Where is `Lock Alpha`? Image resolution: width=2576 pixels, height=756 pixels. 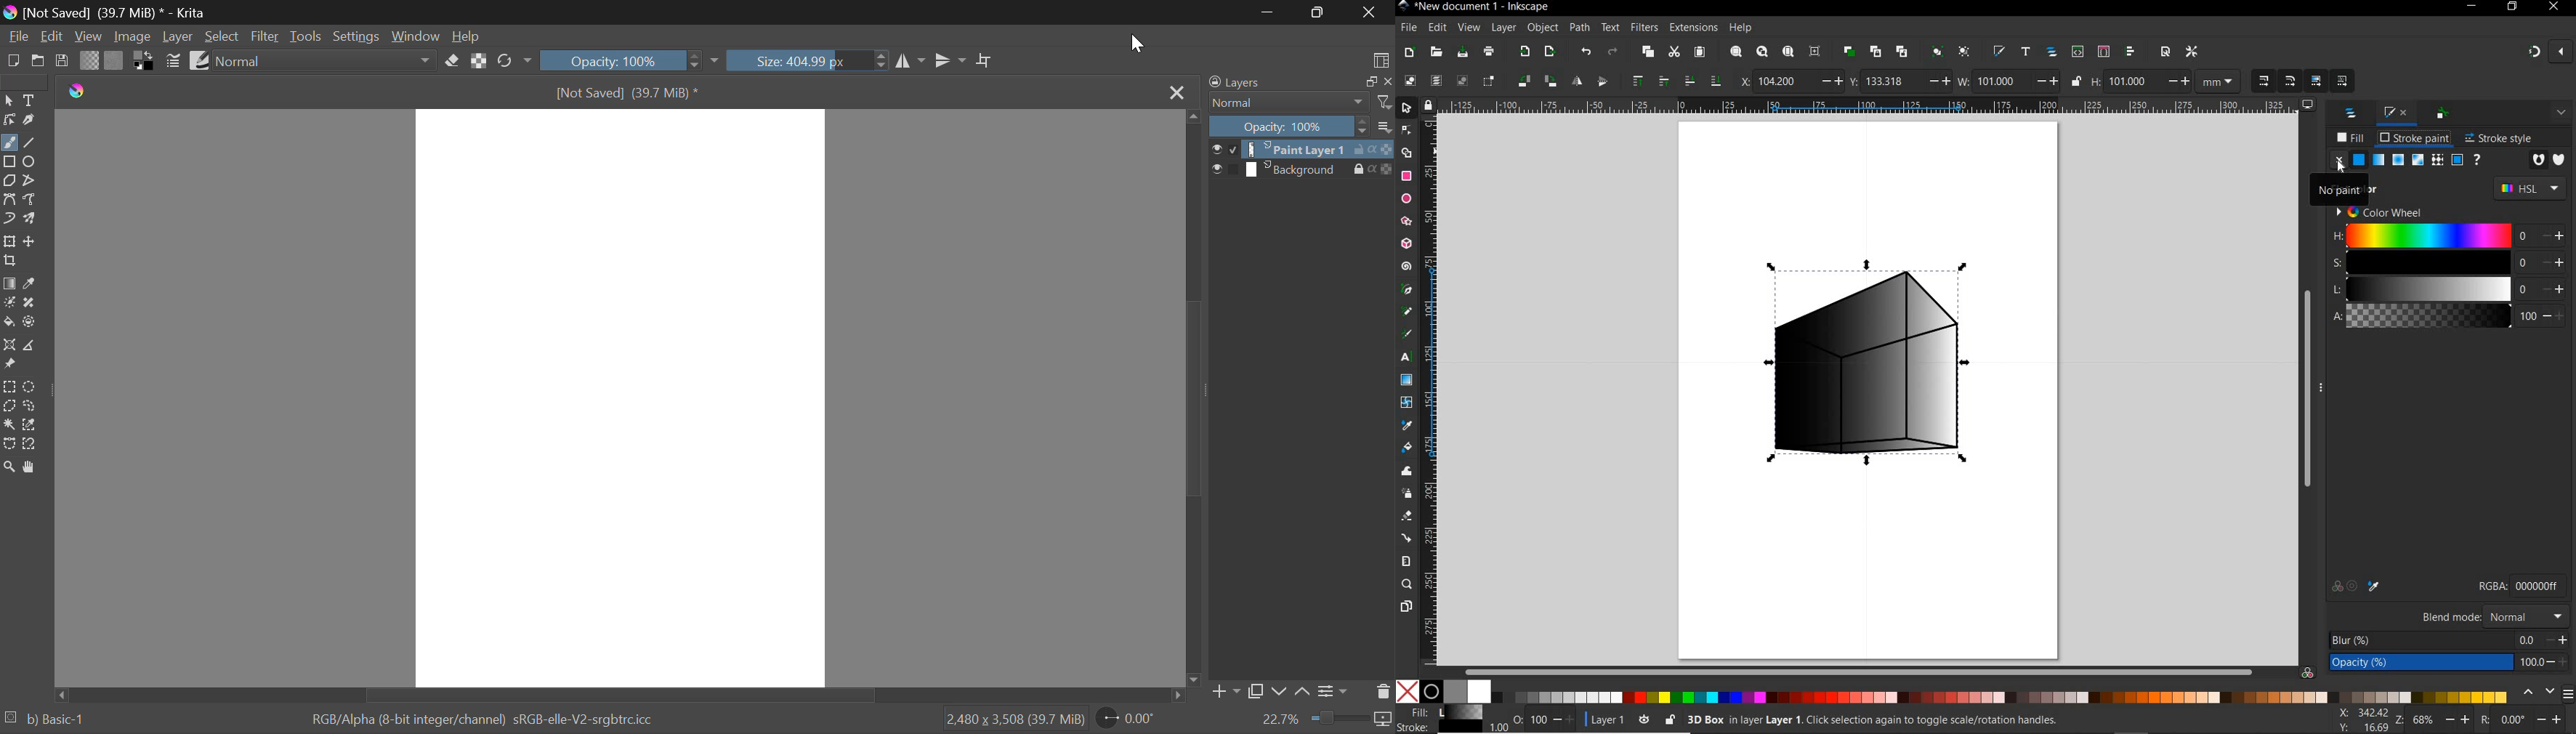
Lock Alpha is located at coordinates (480, 61).